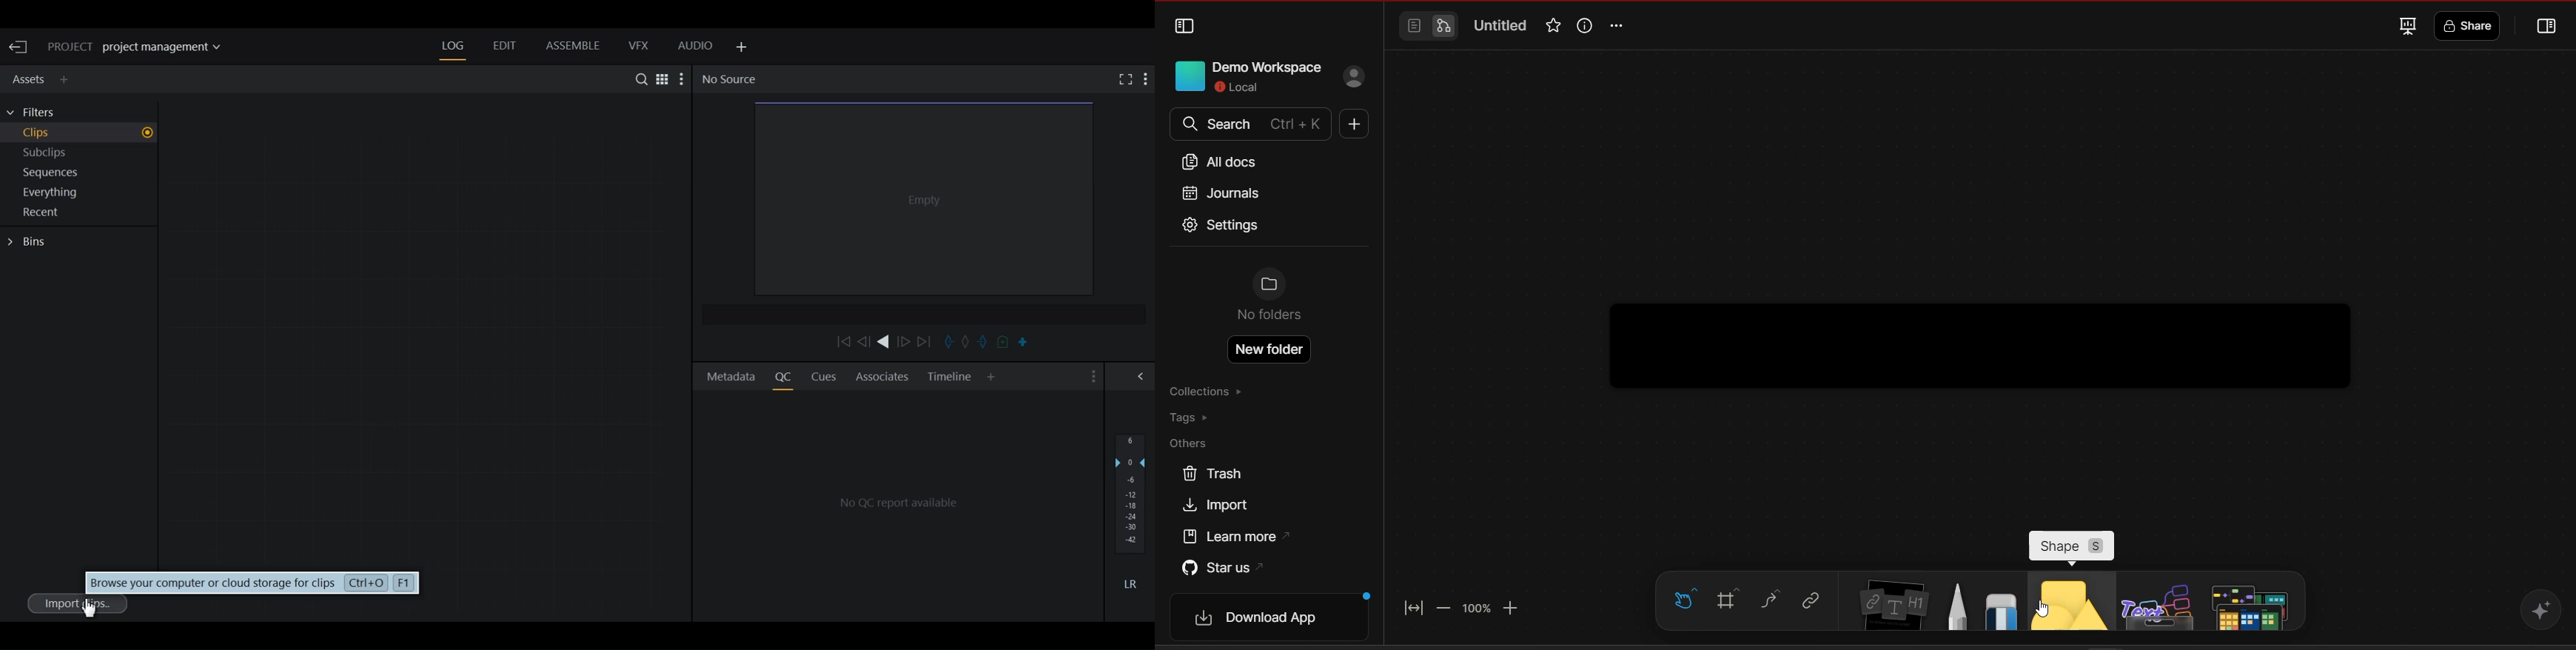 This screenshot has height=672, width=2576. I want to click on Show Subclips in current project, so click(82, 155).